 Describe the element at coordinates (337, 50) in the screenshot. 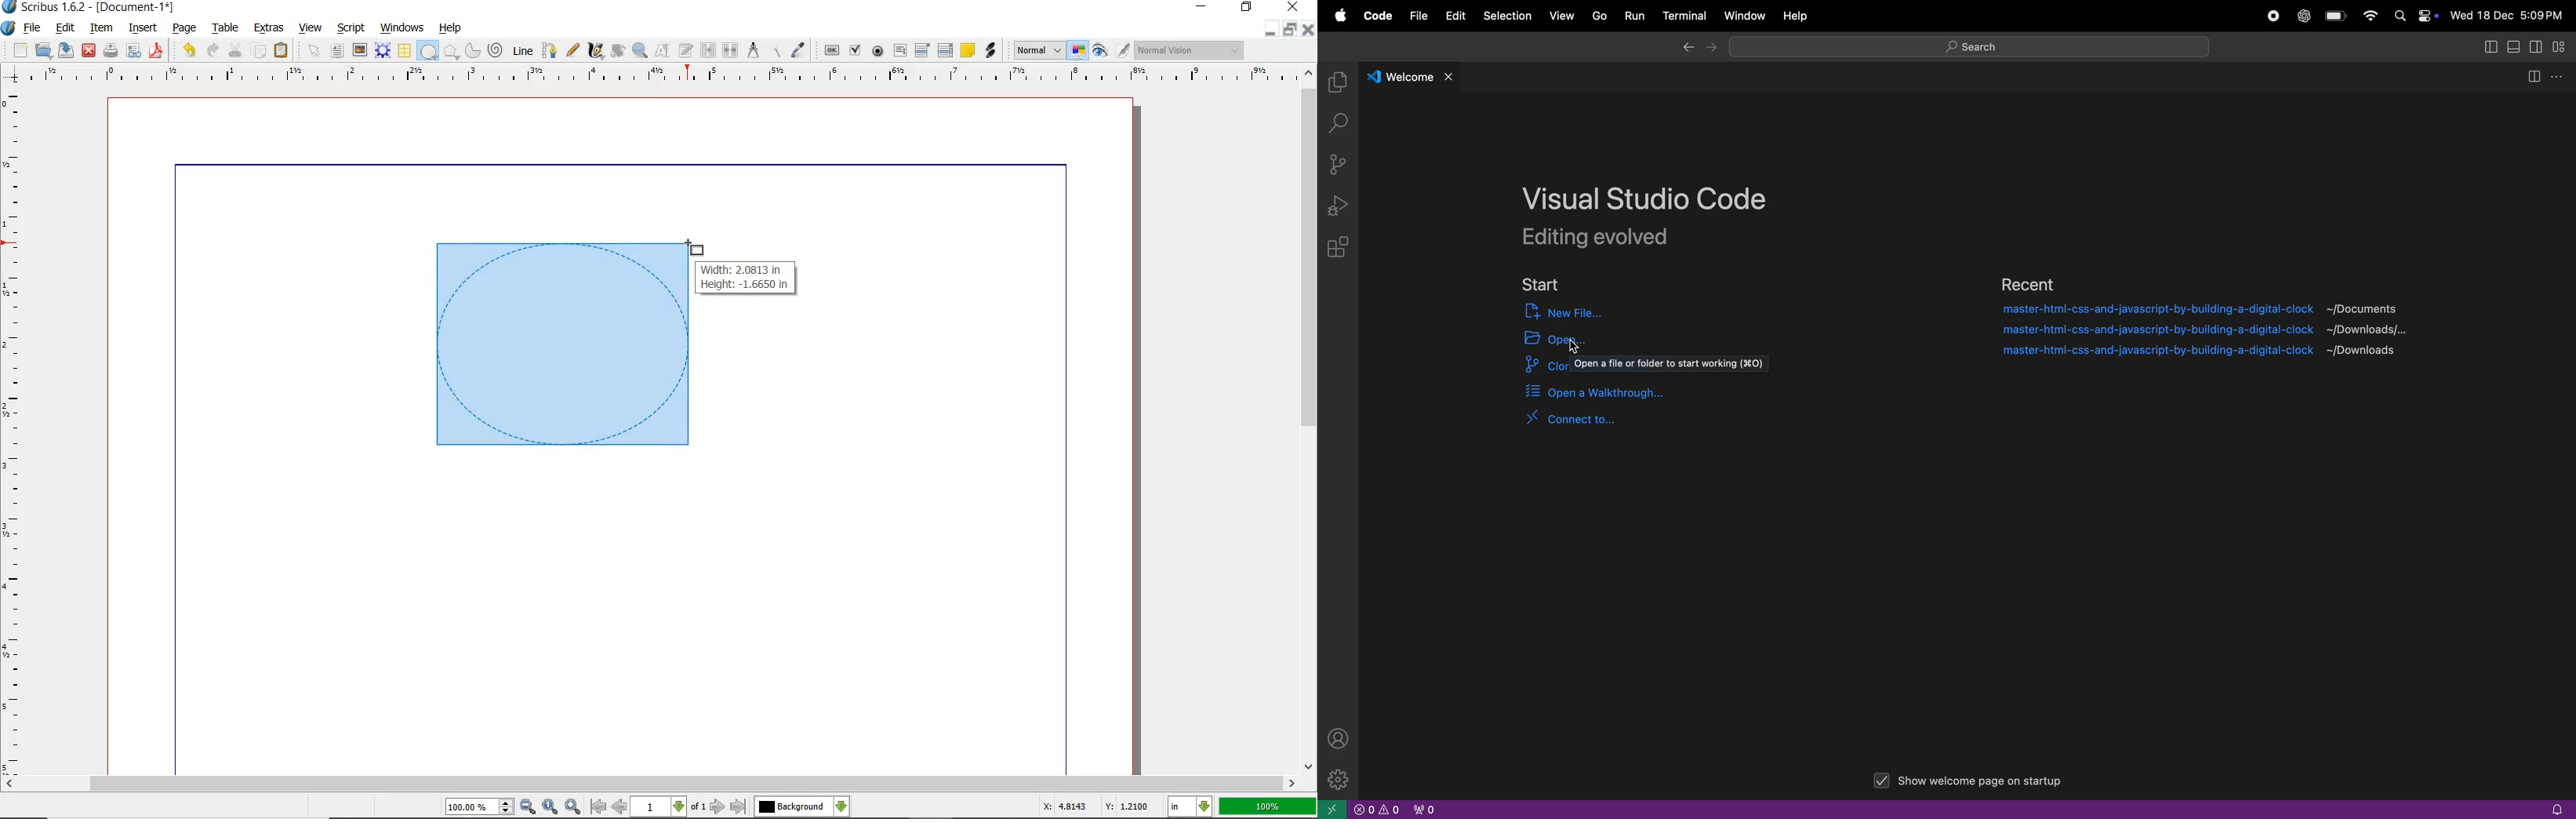

I see `TEXT FRAME` at that location.